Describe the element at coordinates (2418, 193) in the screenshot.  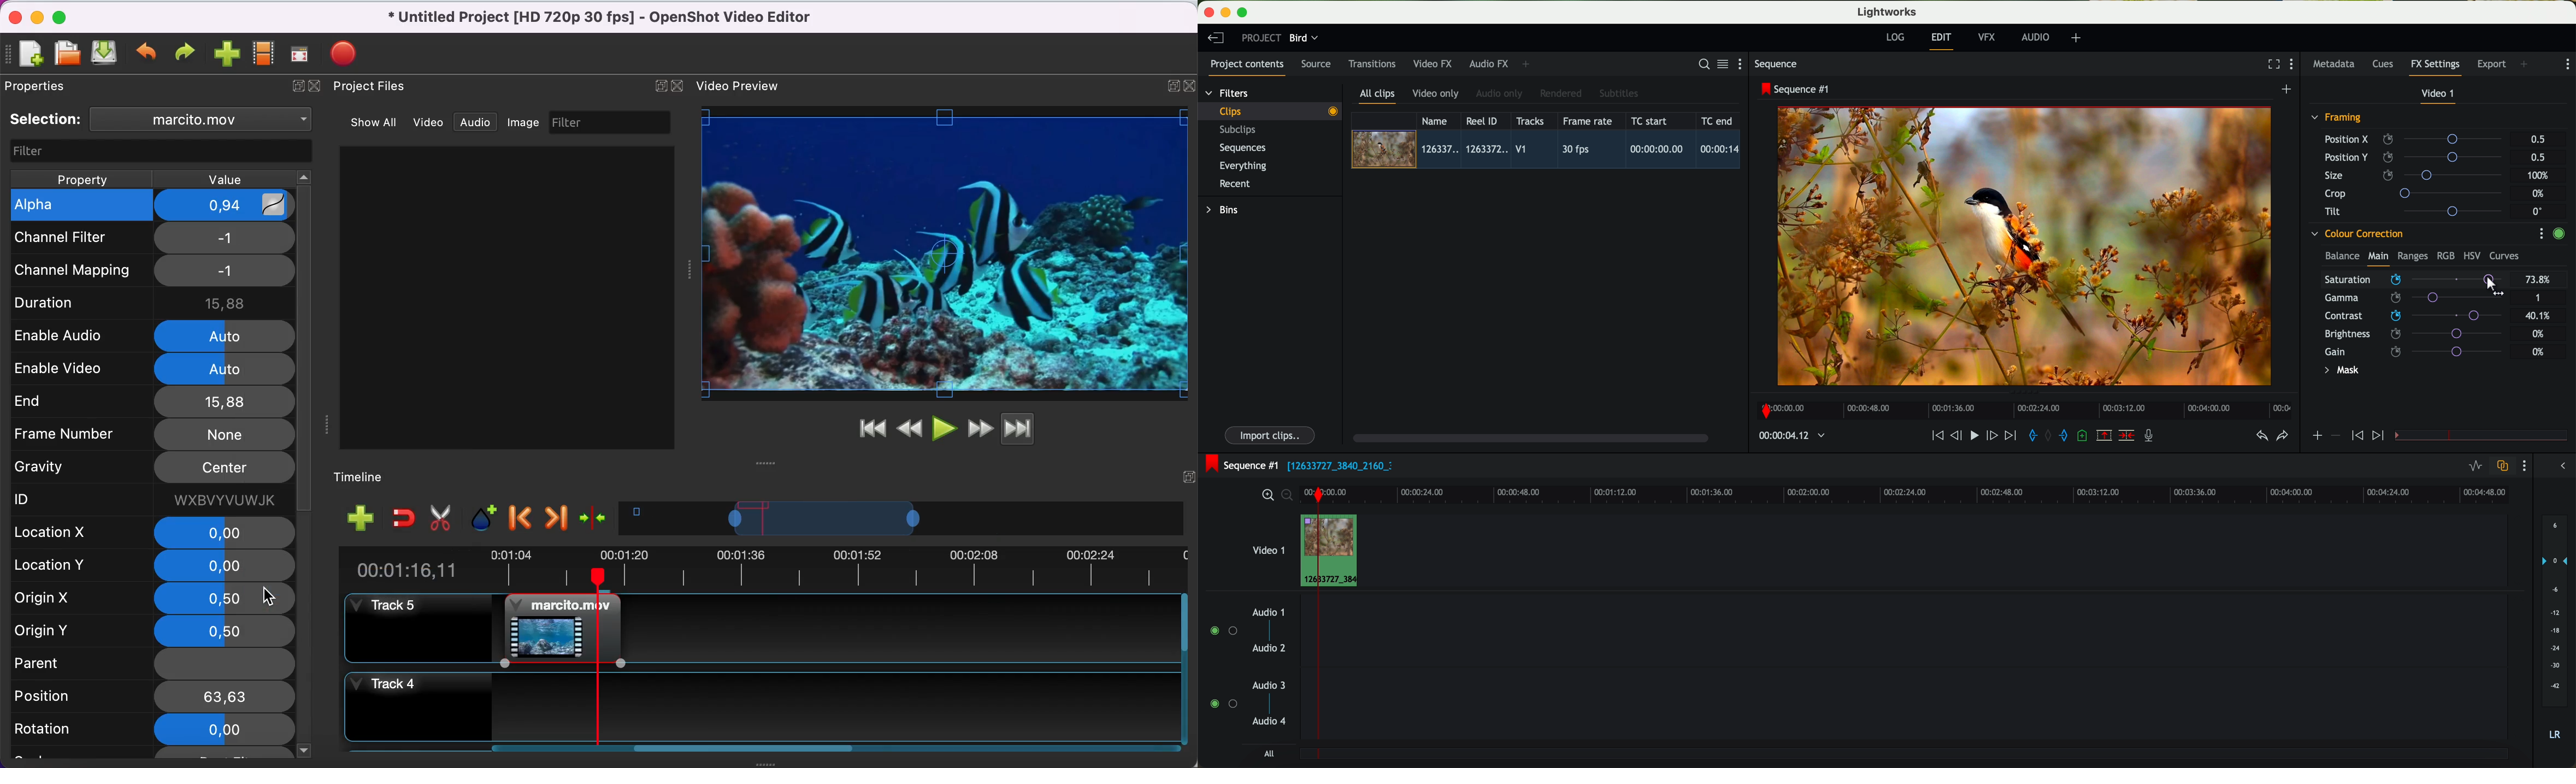
I see `crop` at that location.